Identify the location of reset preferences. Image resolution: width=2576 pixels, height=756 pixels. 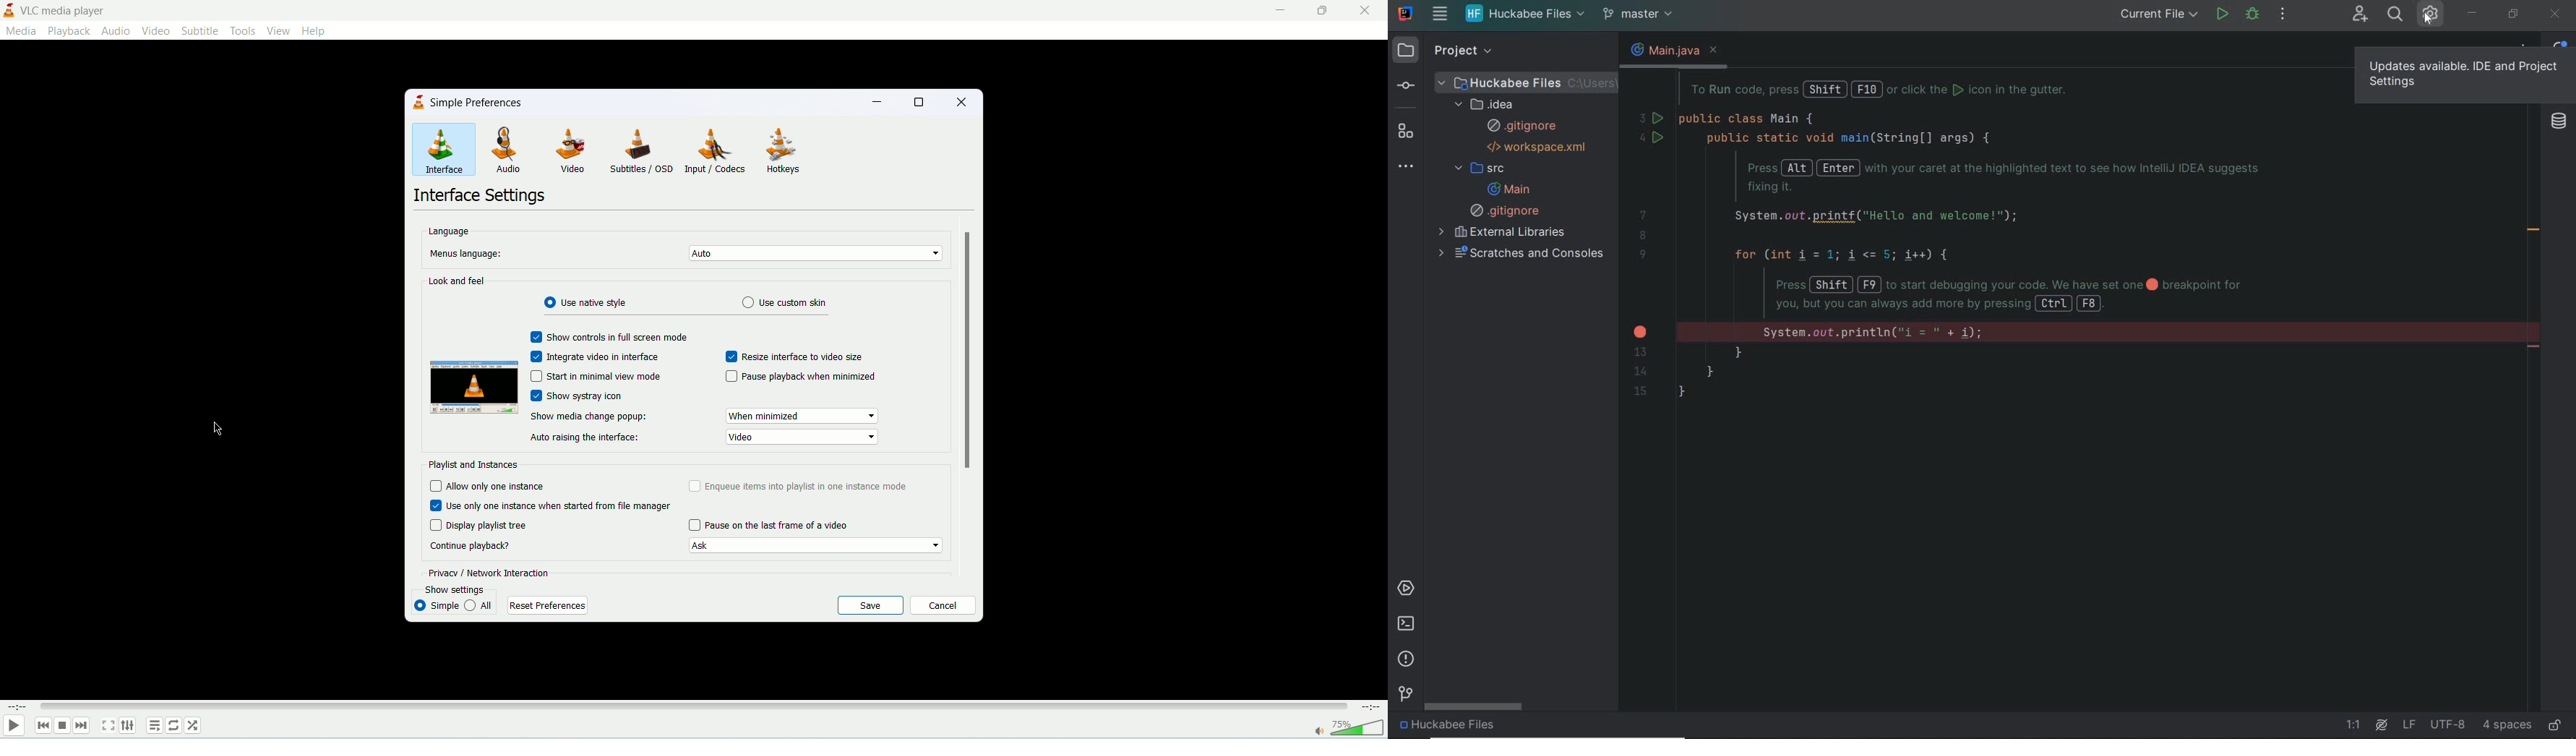
(548, 606).